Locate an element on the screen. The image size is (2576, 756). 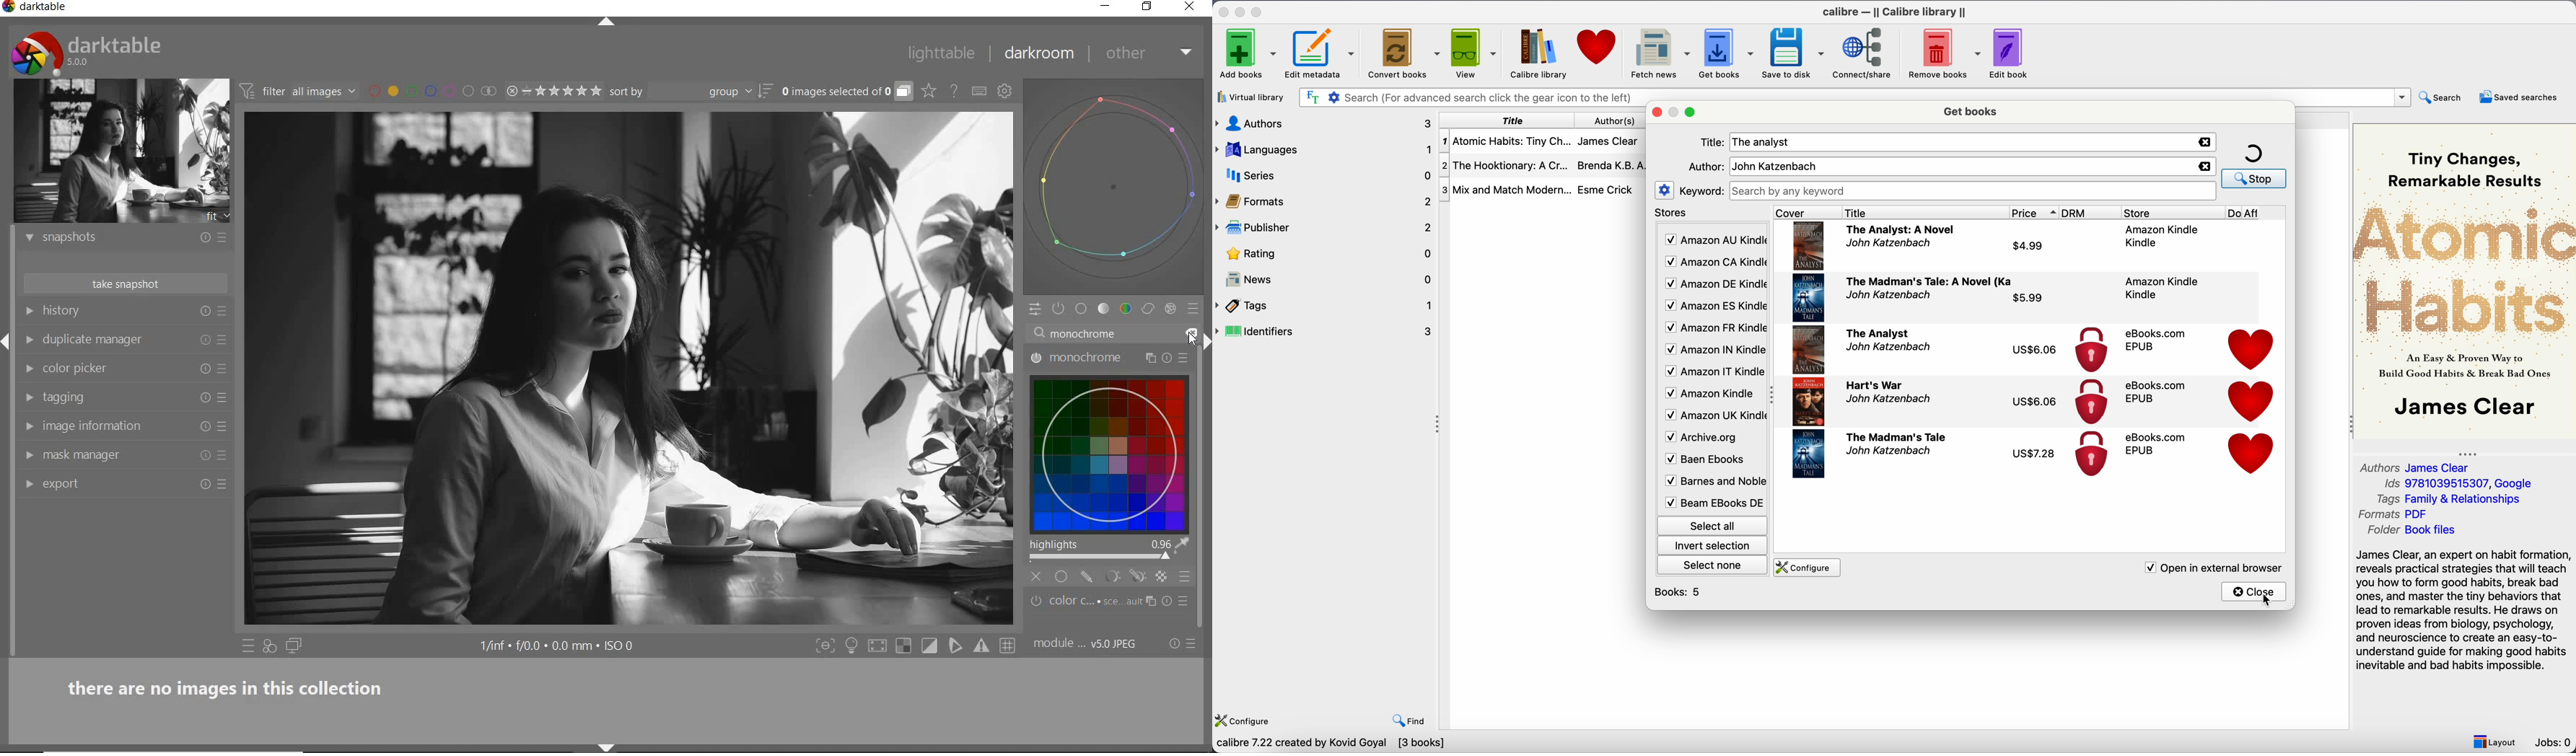
tags is located at coordinates (1325, 306).